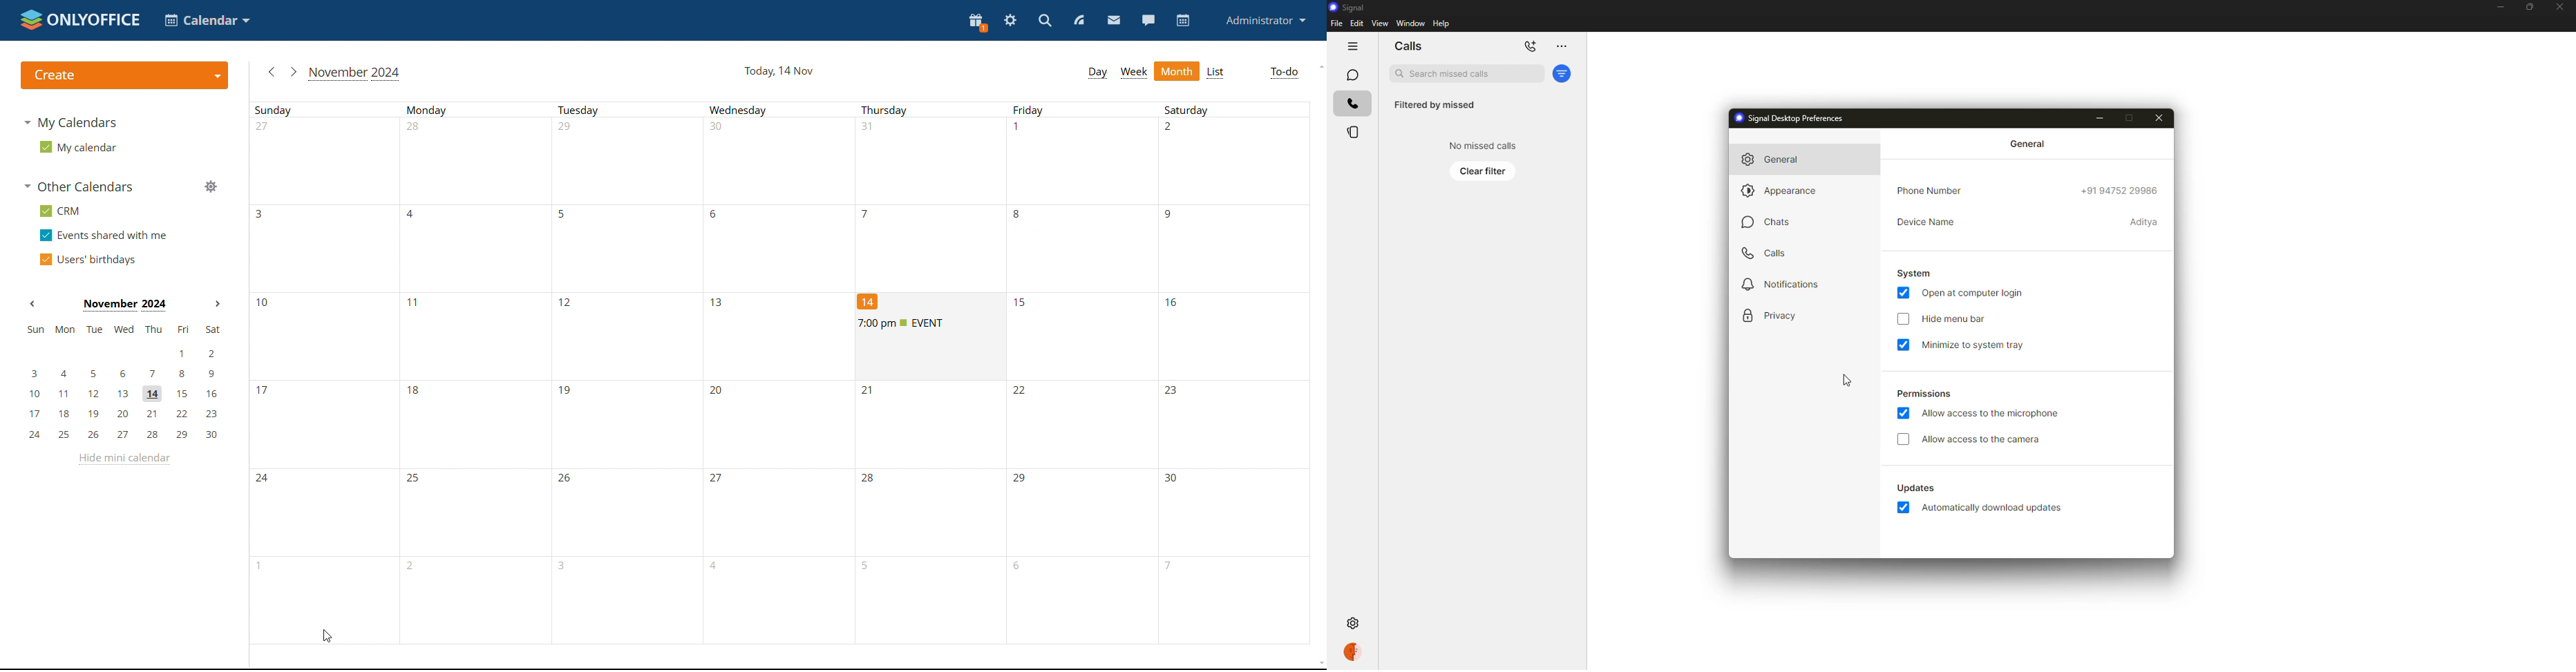 This screenshot has width=2576, height=672. What do you see at coordinates (1934, 190) in the screenshot?
I see `phone number` at bounding box center [1934, 190].